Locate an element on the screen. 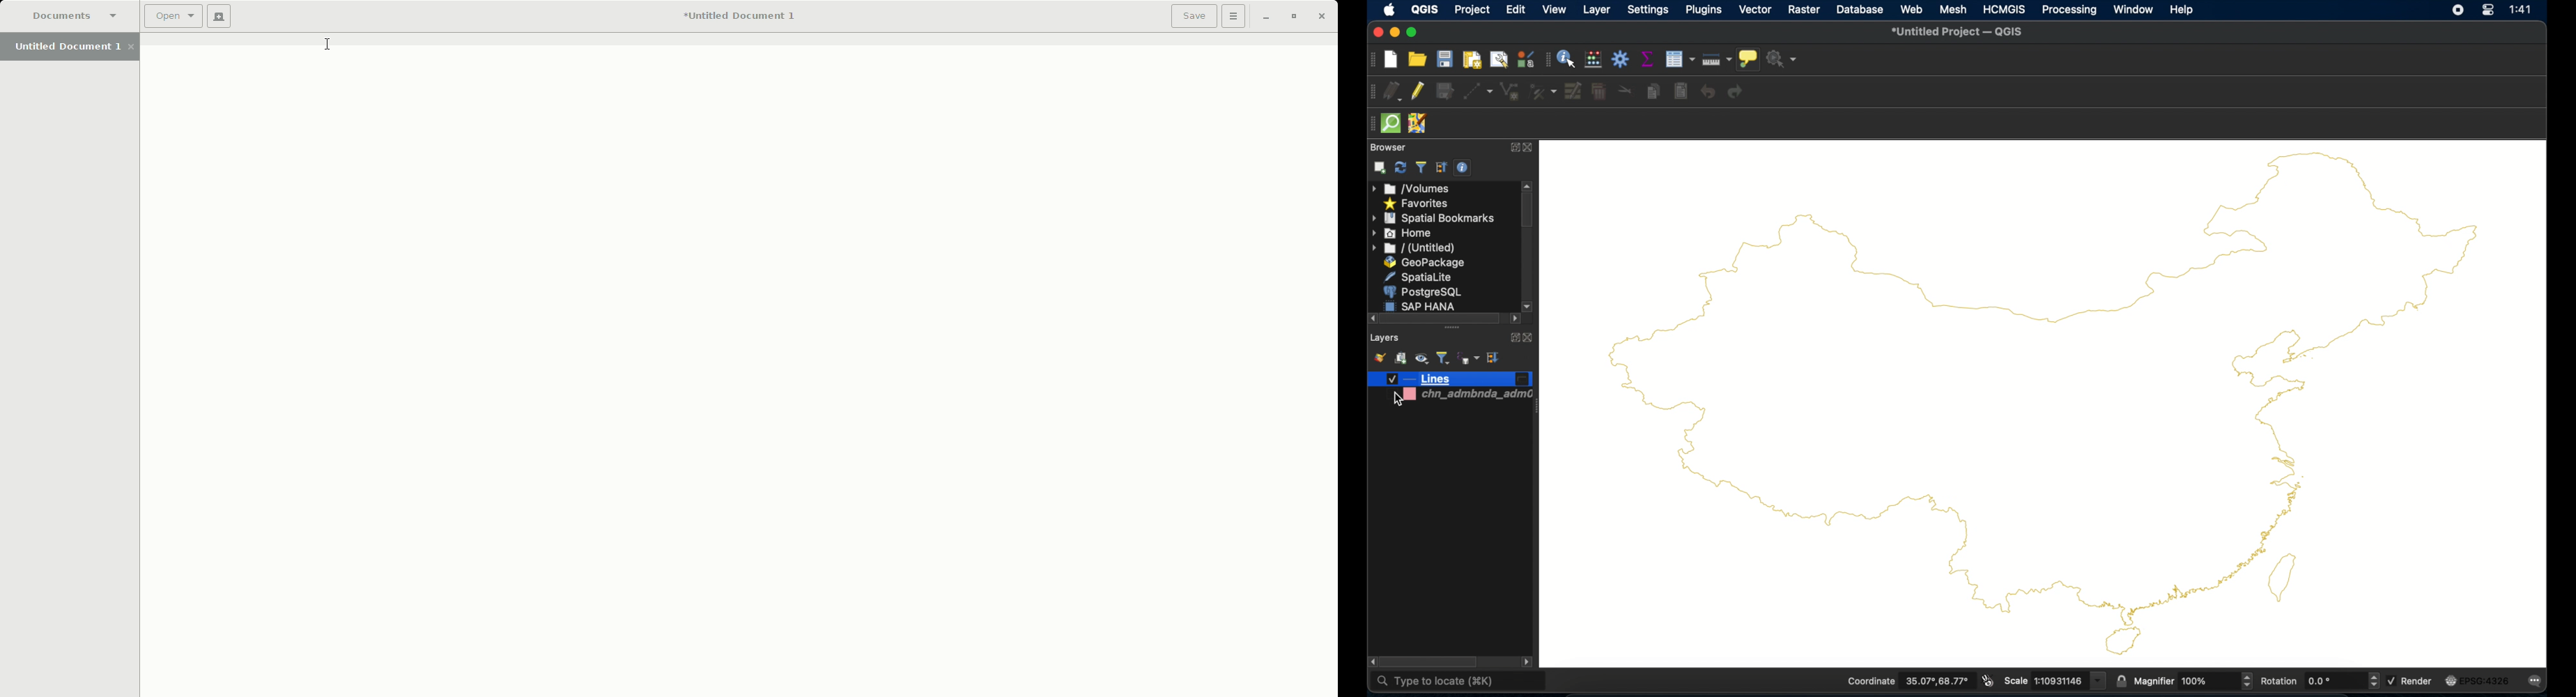 This screenshot has width=2576, height=700. styling manager is located at coordinates (1526, 59).